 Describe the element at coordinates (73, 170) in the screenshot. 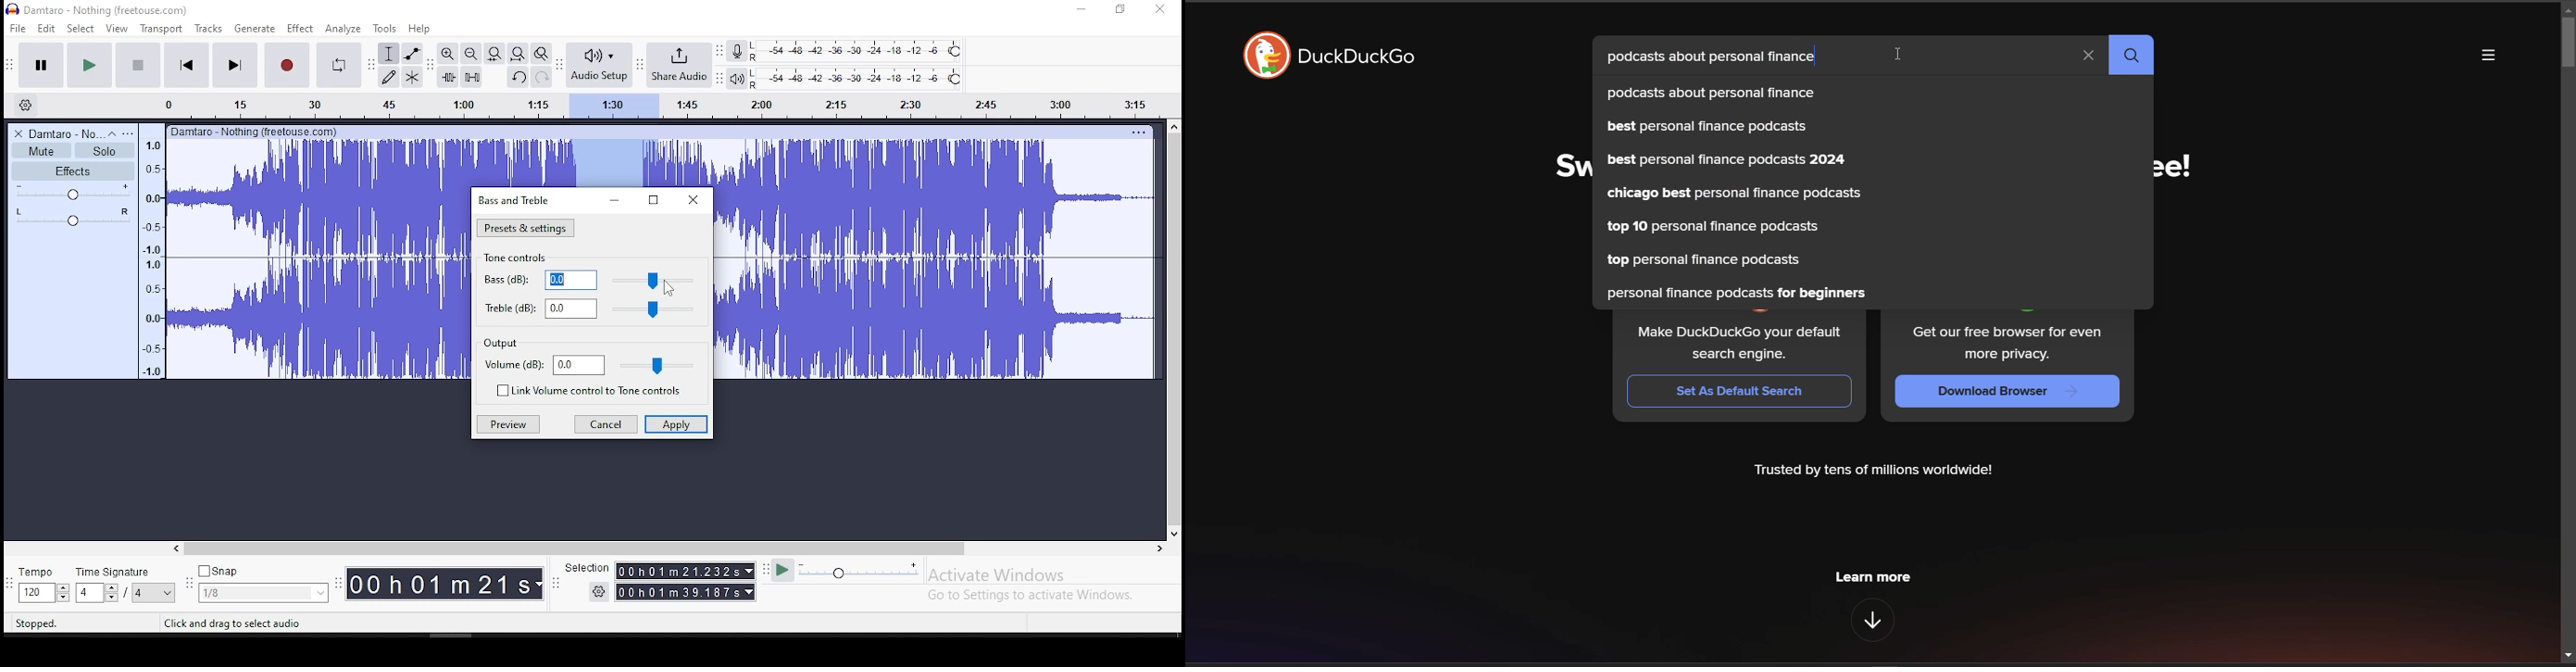

I see `effects` at that location.